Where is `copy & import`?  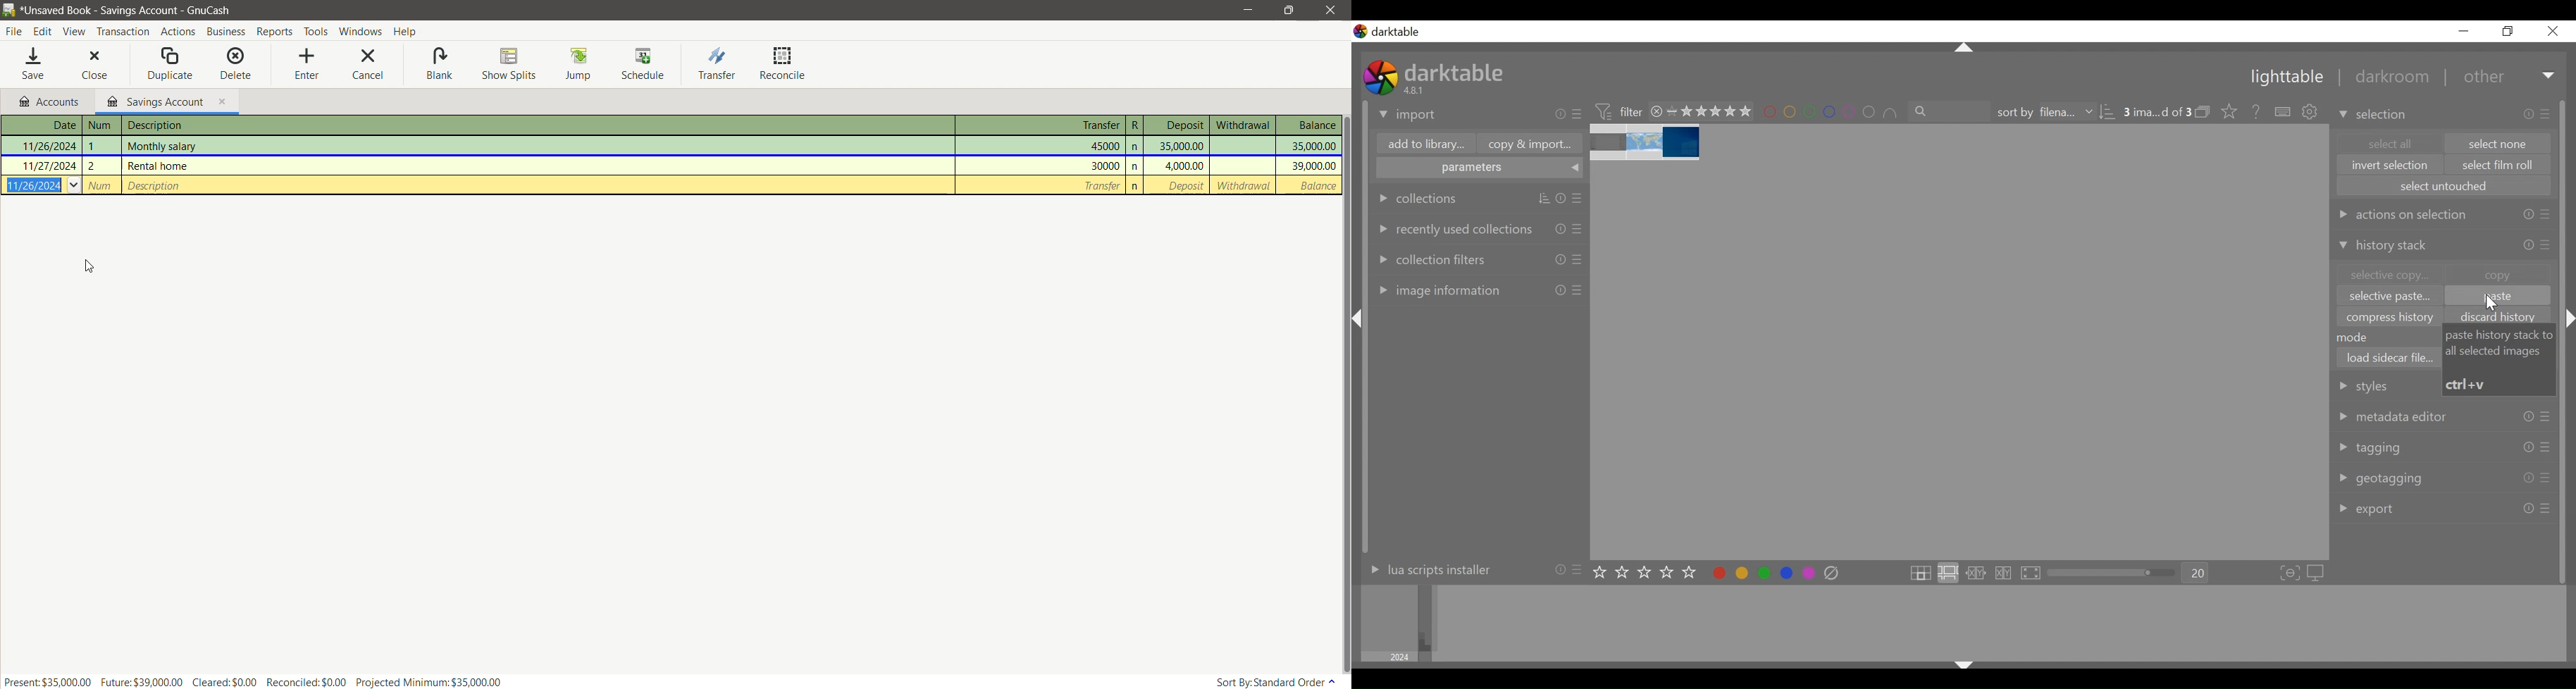 copy & import is located at coordinates (1526, 144).